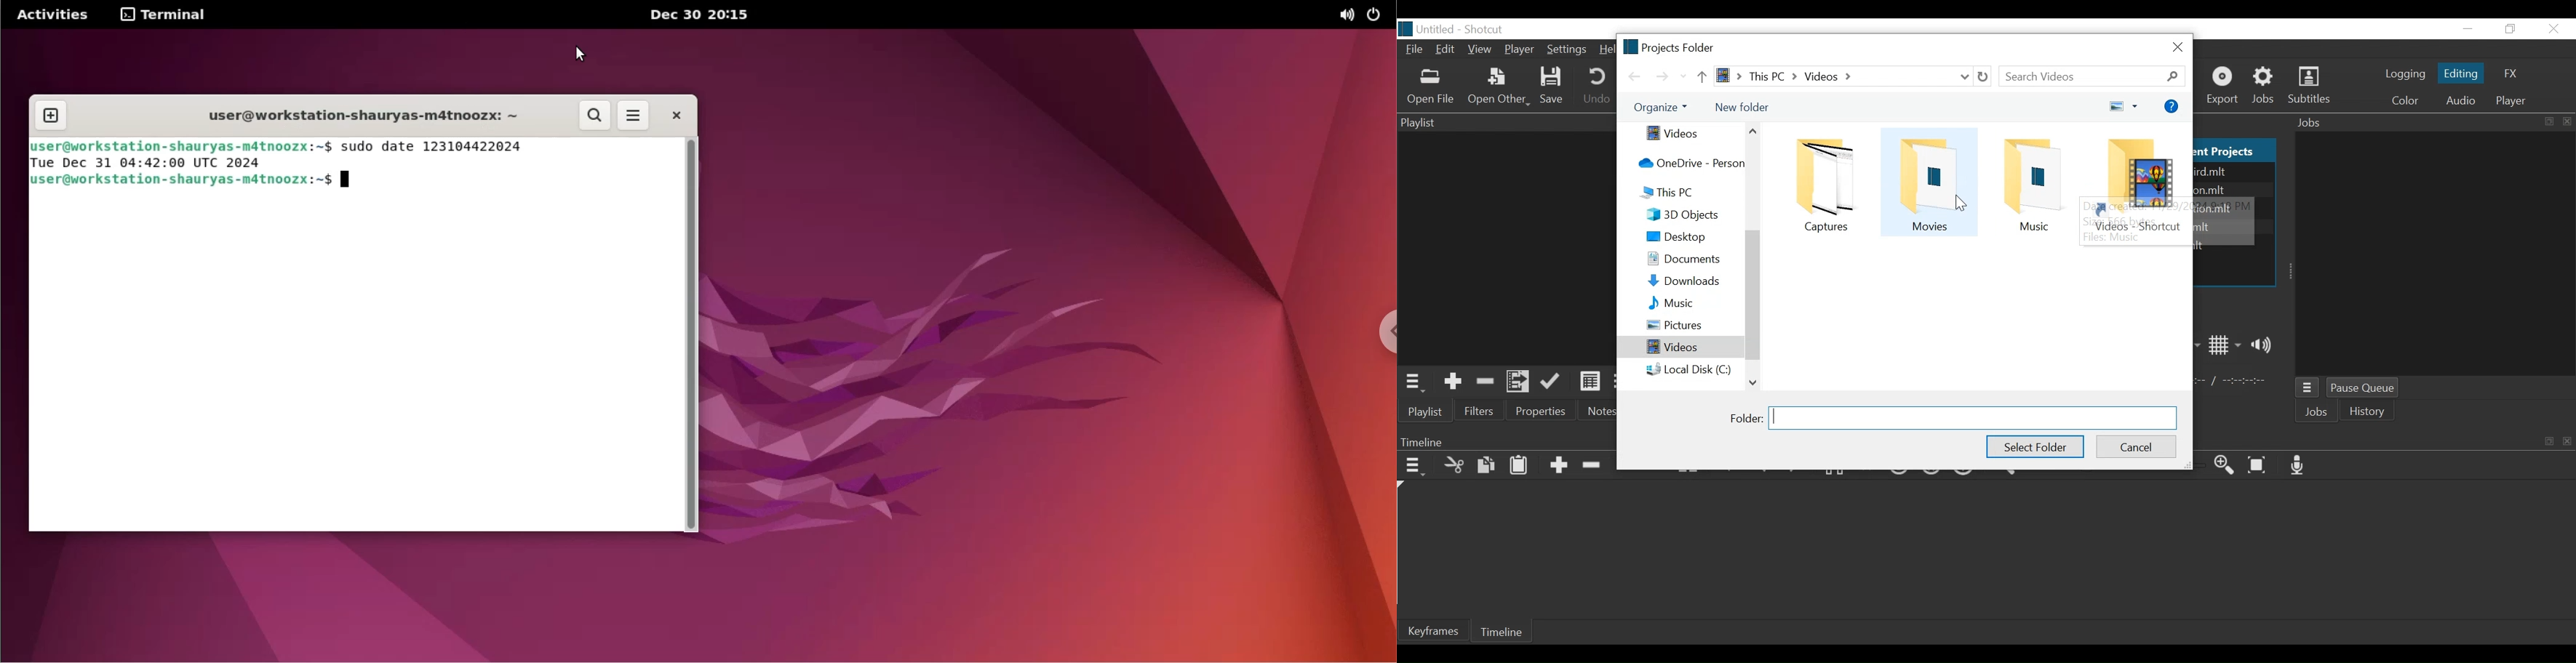 The image size is (2576, 672). What do you see at coordinates (2090, 76) in the screenshot?
I see `Search bar` at bounding box center [2090, 76].